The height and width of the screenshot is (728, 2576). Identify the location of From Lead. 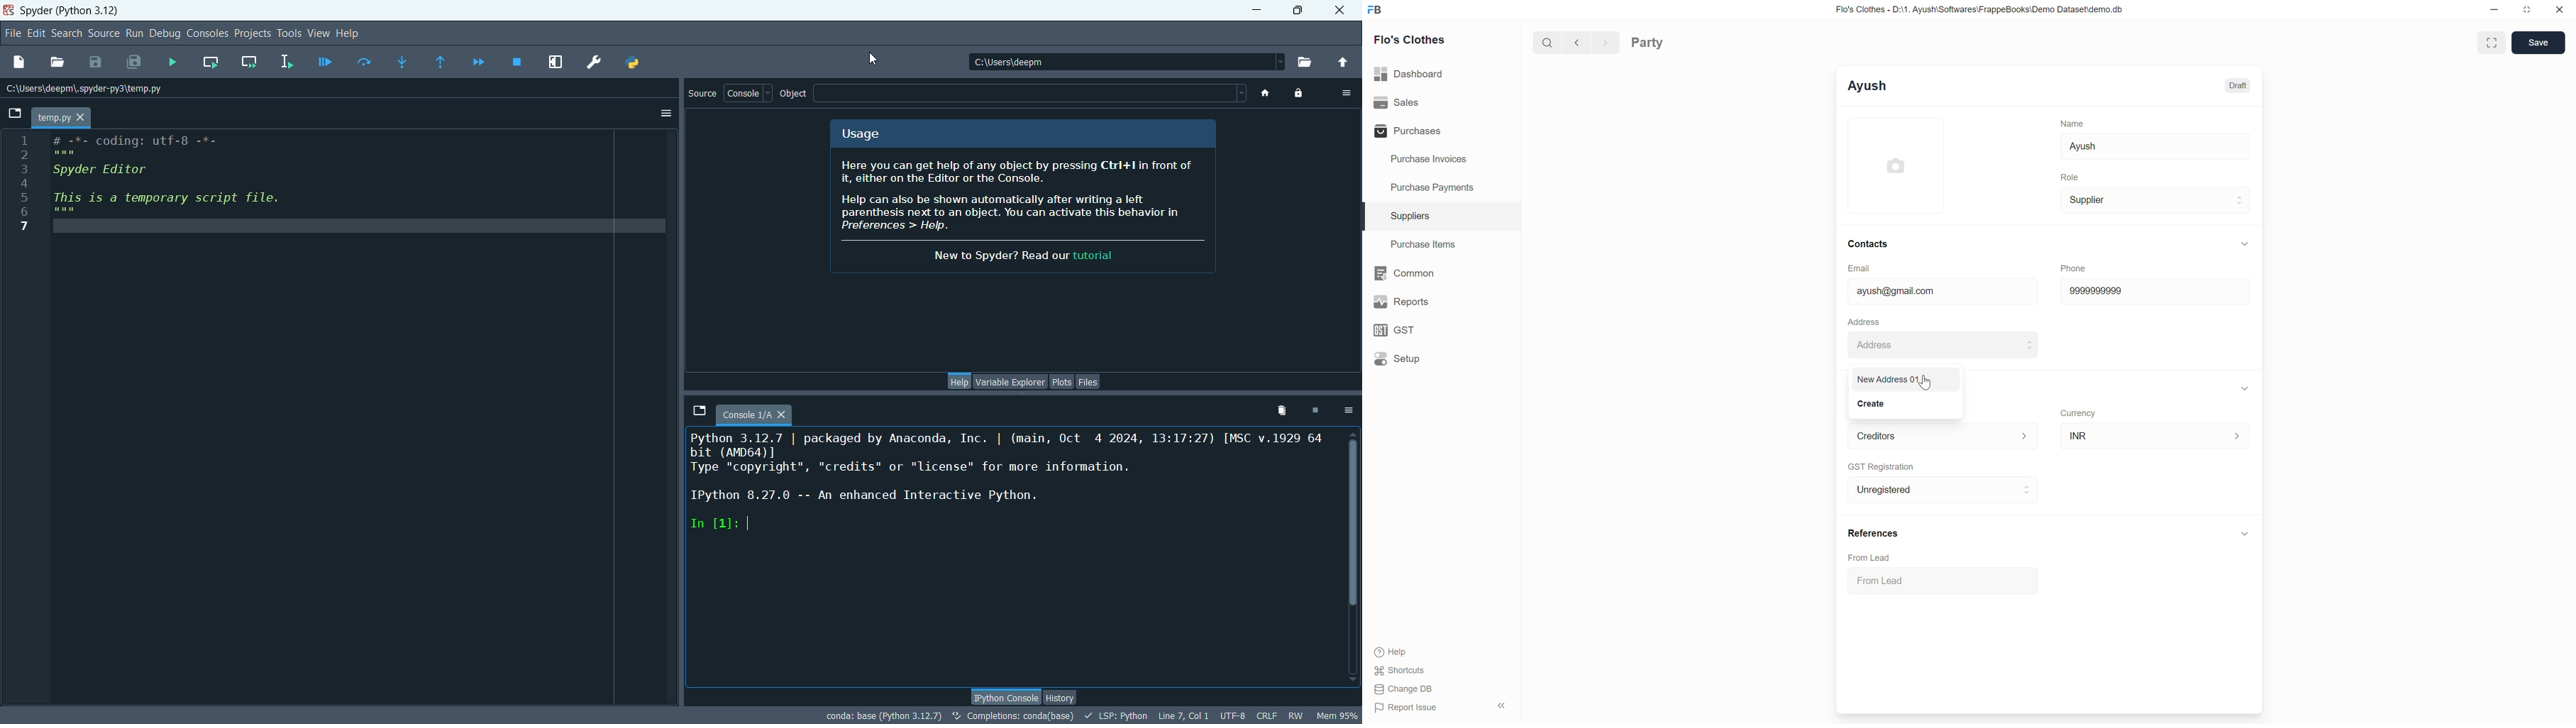
(1869, 558).